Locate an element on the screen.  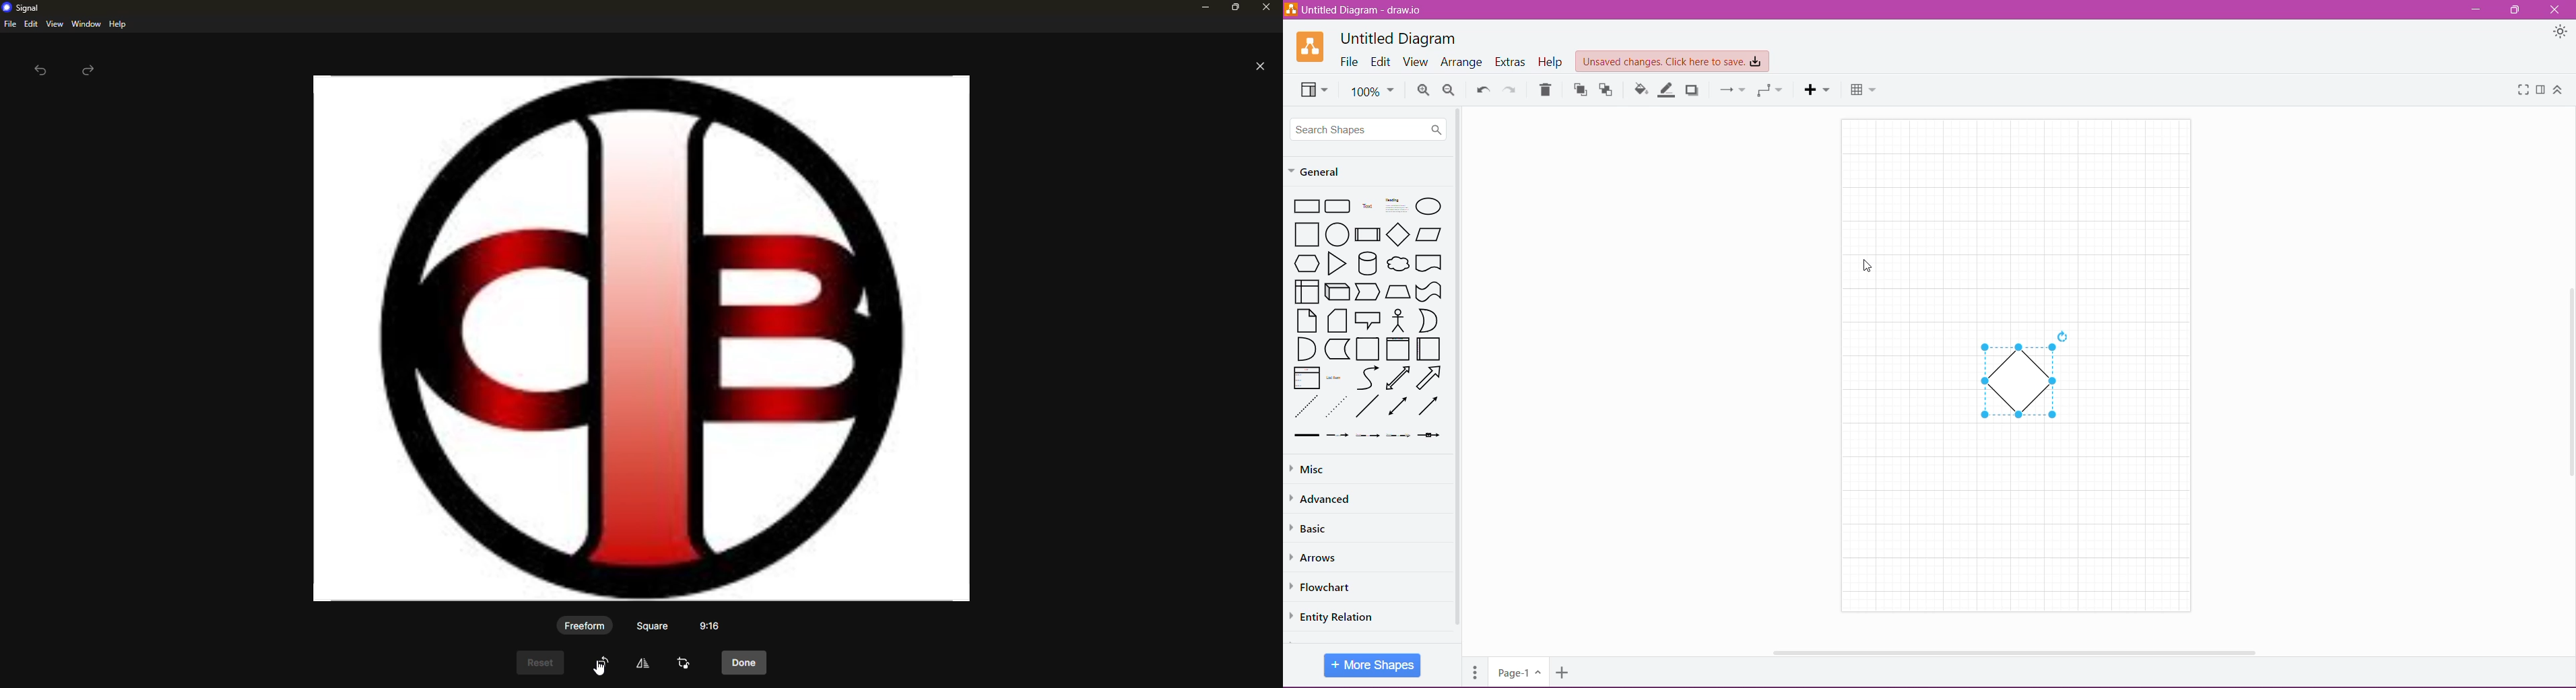
Insert Page is located at coordinates (1562, 673).